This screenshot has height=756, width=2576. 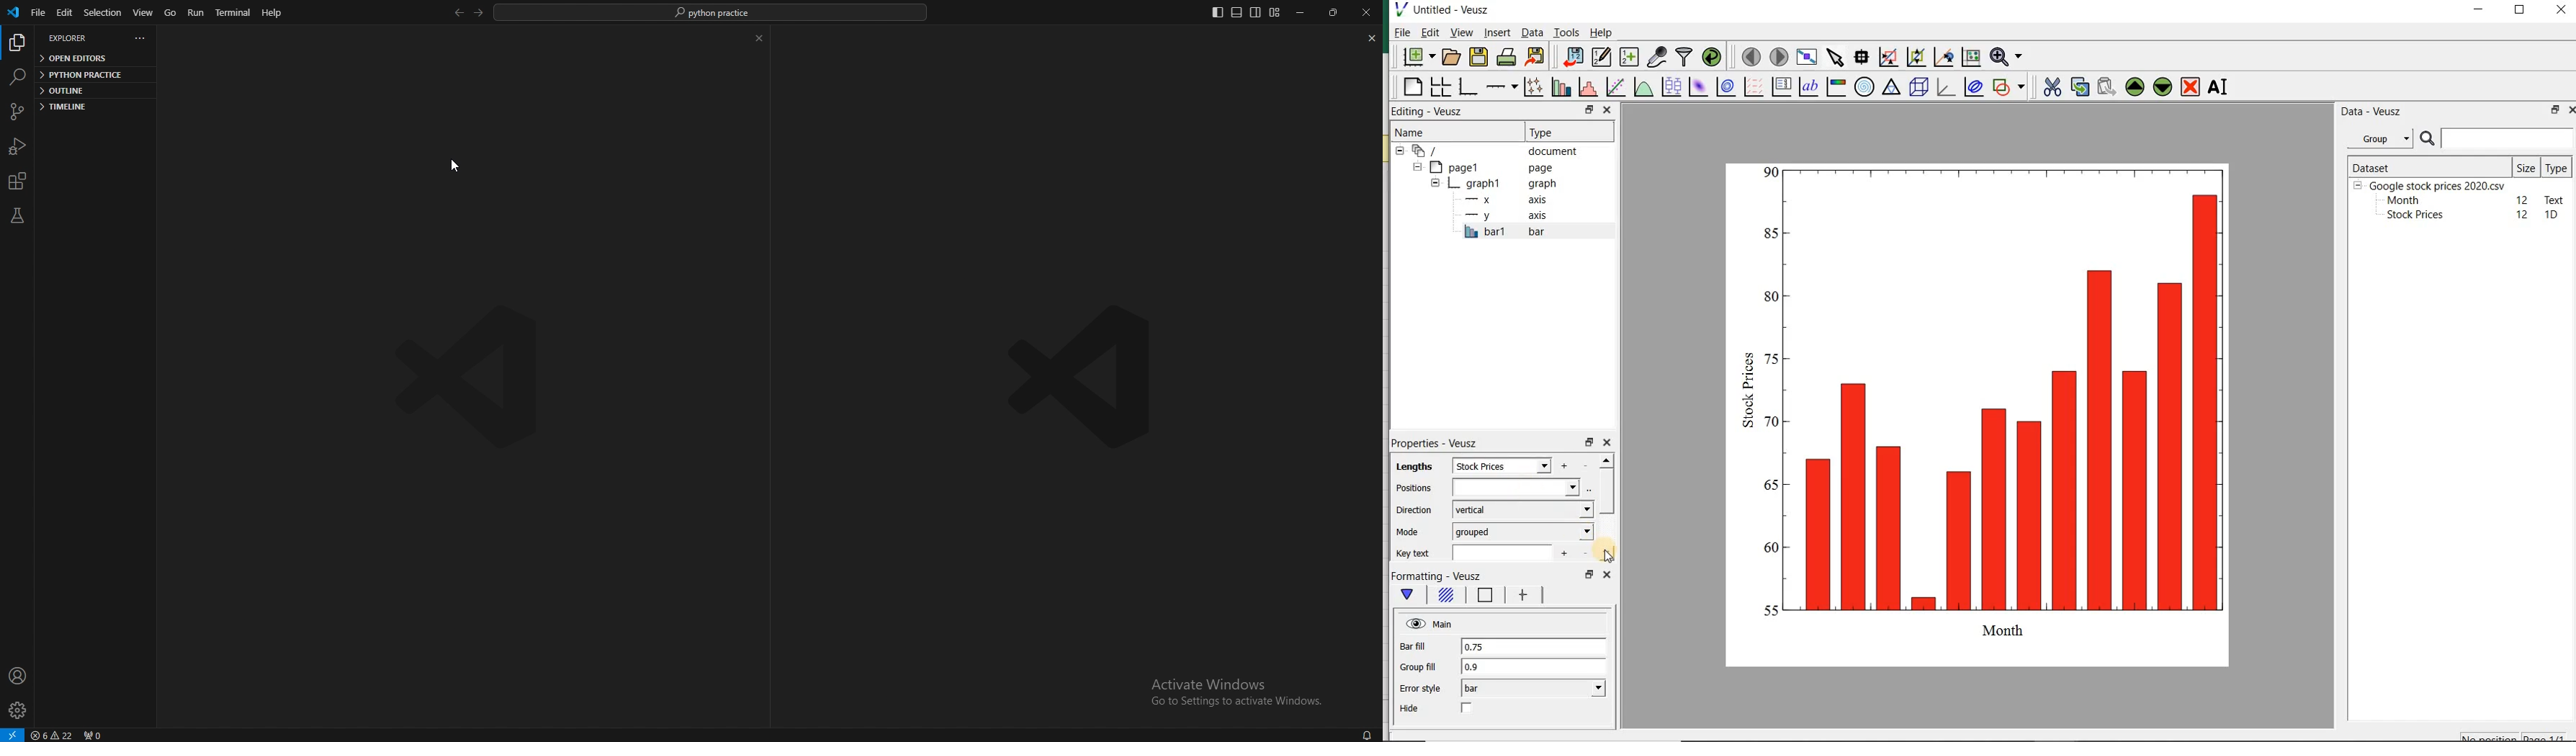 I want to click on grouped, so click(x=1523, y=532).